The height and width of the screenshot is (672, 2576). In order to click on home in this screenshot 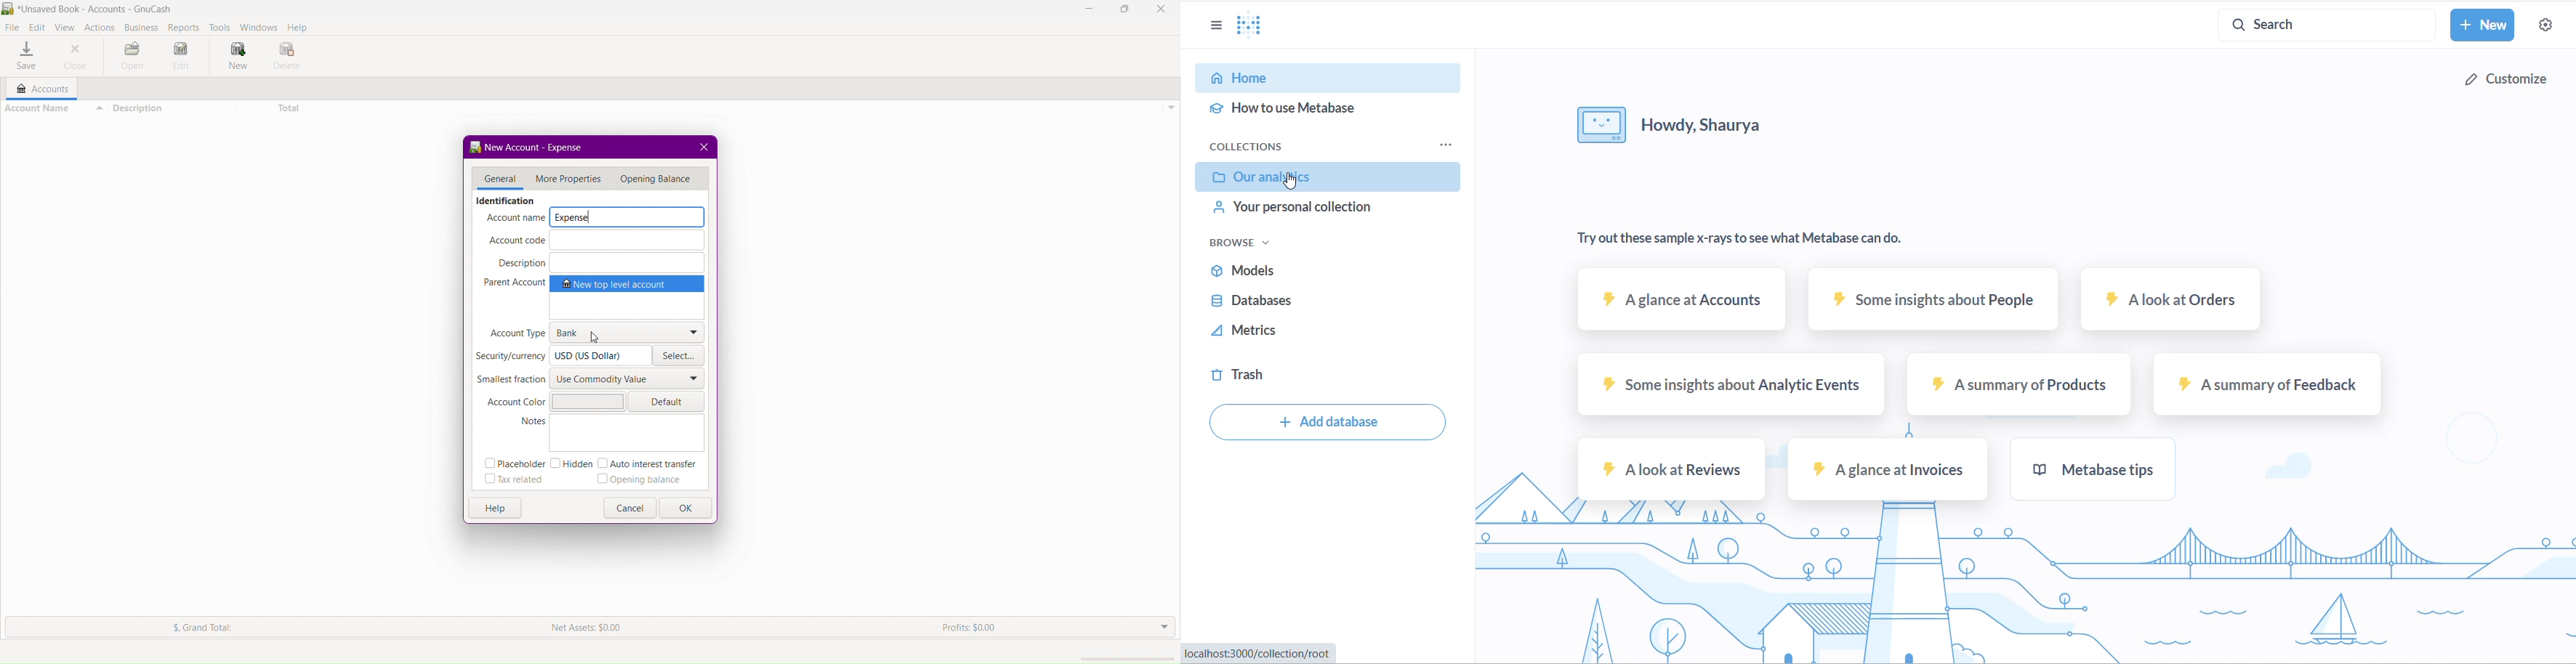, I will do `click(1327, 78)`.